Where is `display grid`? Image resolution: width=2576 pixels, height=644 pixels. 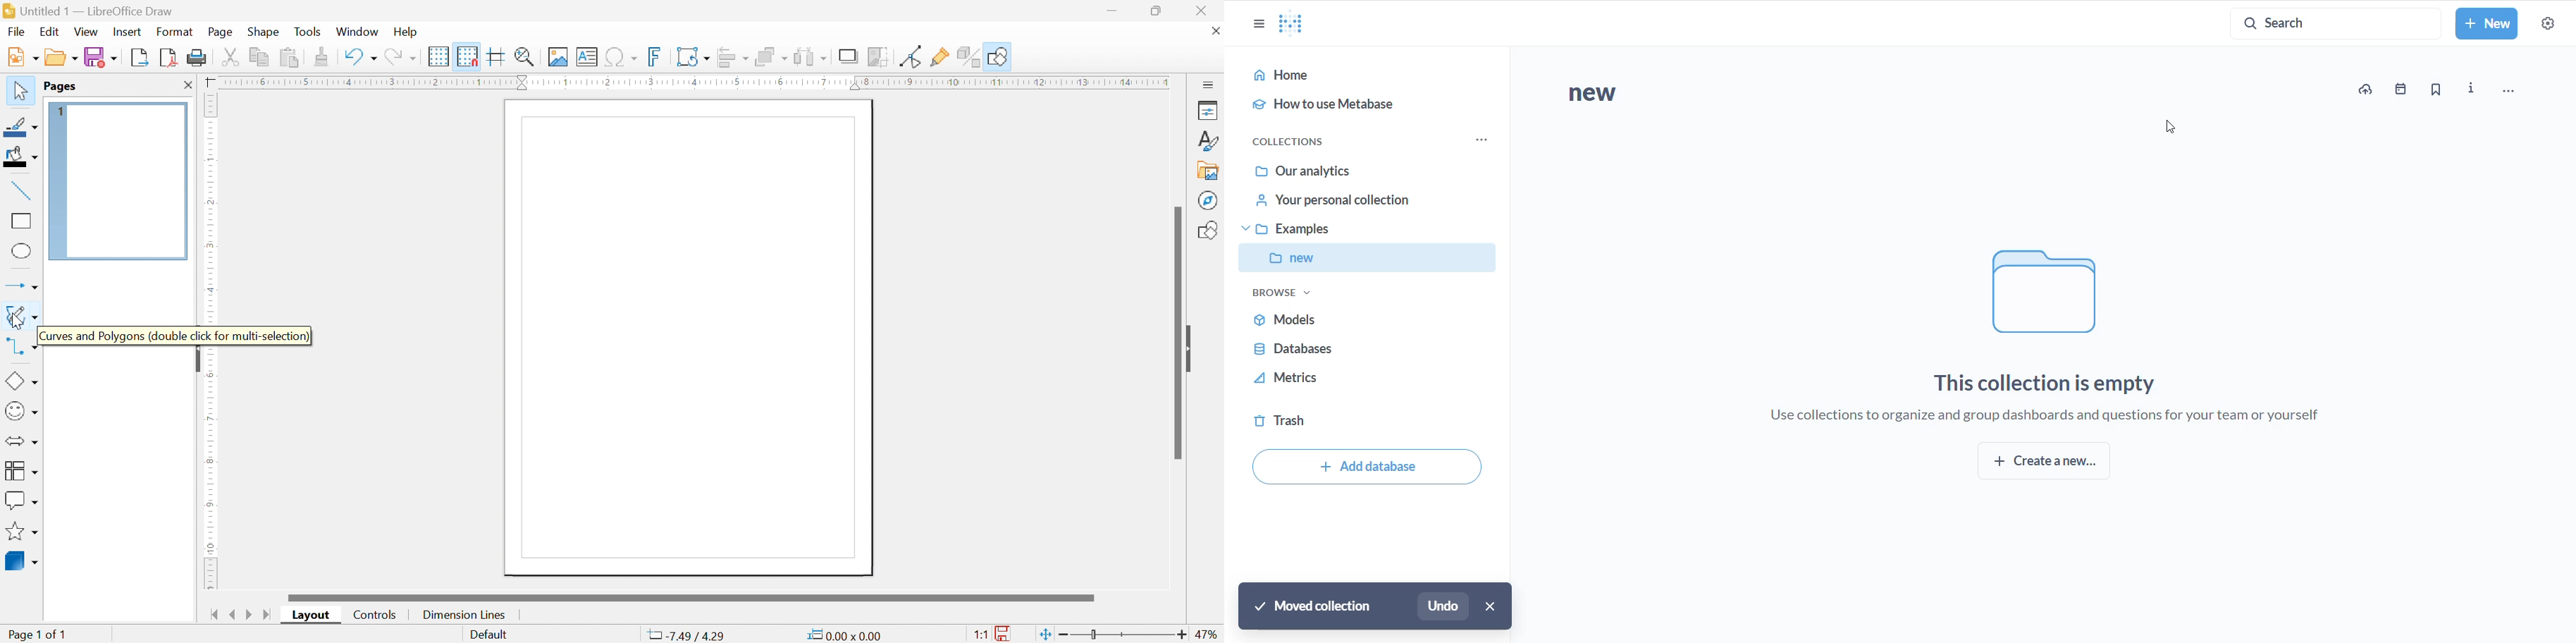 display grid is located at coordinates (439, 57).